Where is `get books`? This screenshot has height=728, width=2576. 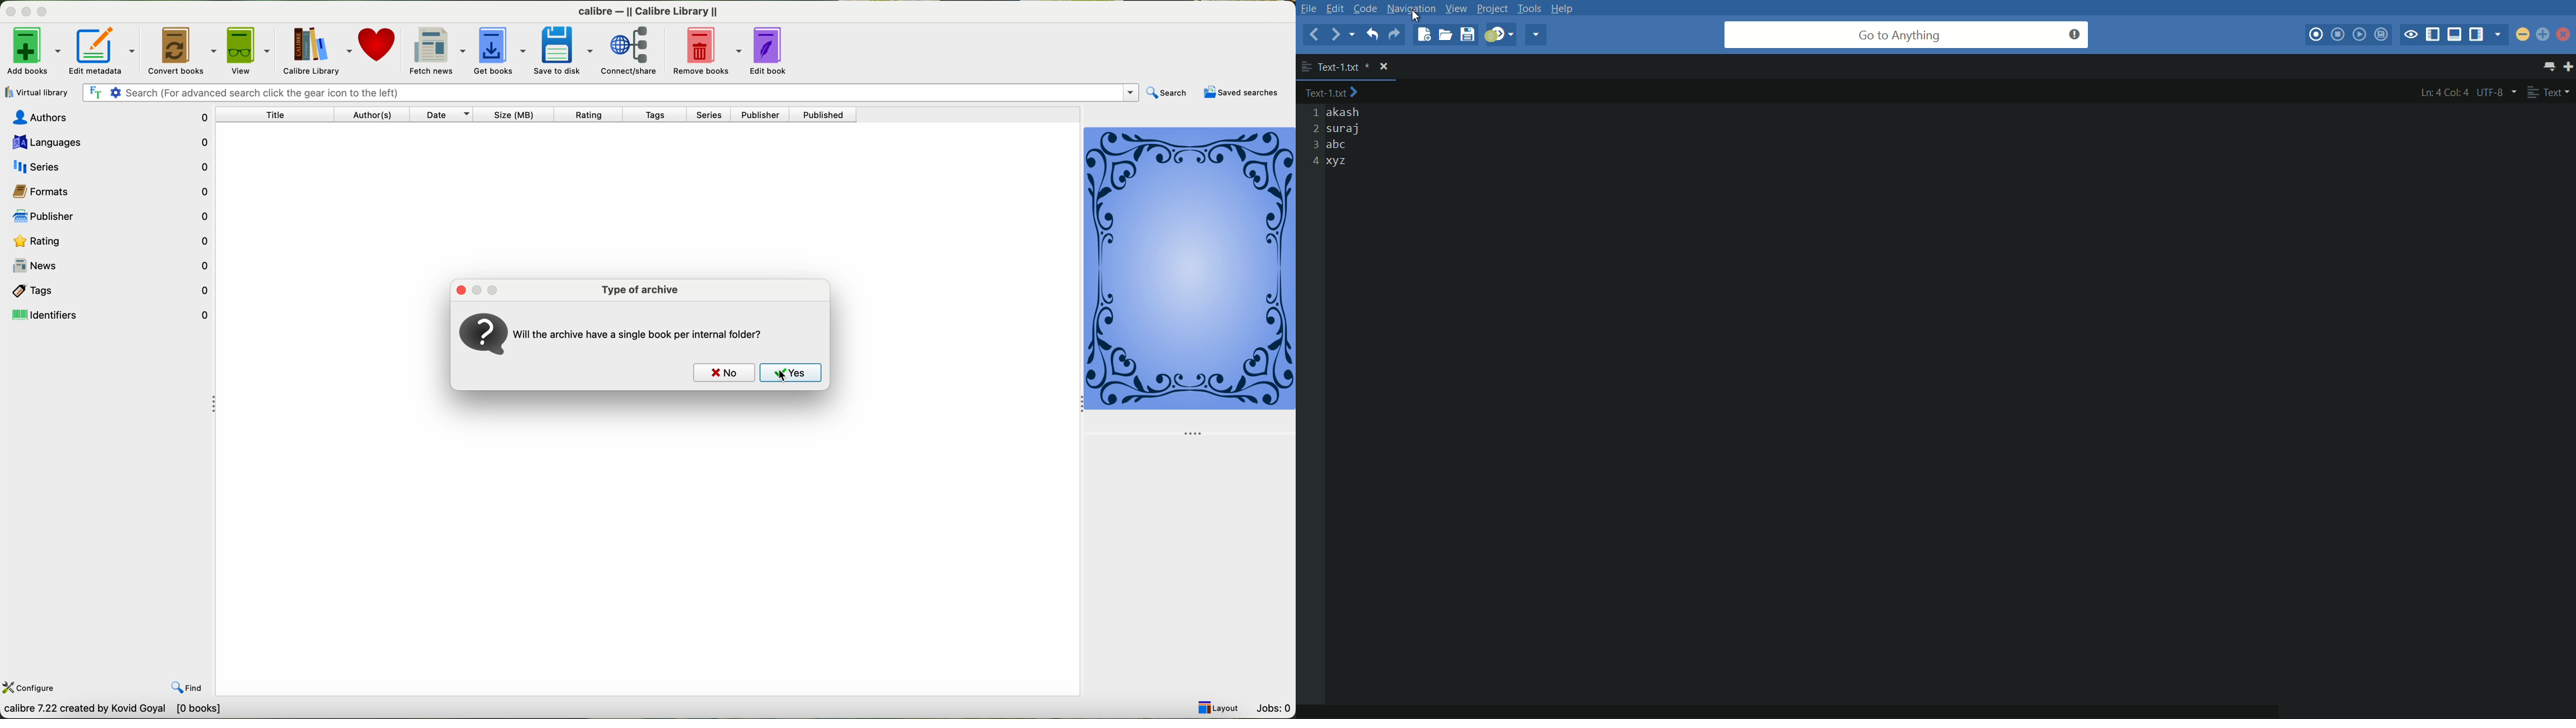 get books is located at coordinates (499, 50).